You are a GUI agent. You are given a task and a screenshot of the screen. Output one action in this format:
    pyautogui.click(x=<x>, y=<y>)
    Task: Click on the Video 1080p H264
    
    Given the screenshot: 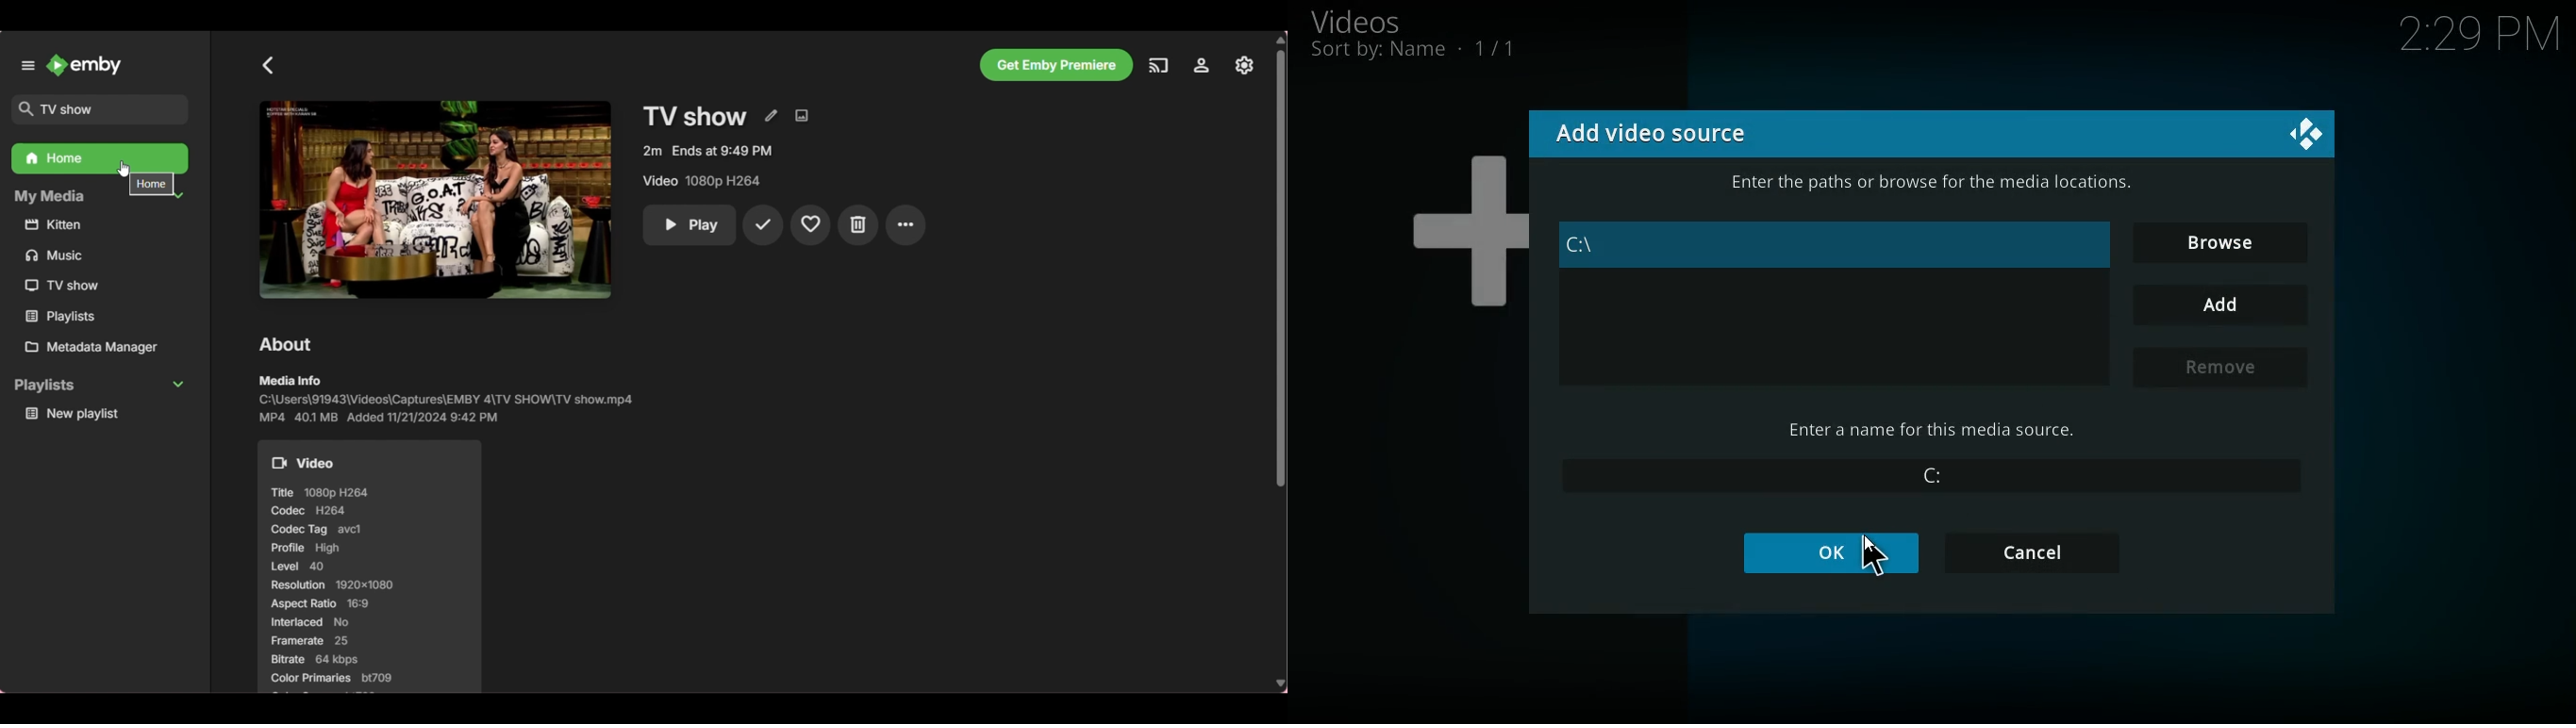 What is the action you would take?
    pyautogui.click(x=705, y=181)
    